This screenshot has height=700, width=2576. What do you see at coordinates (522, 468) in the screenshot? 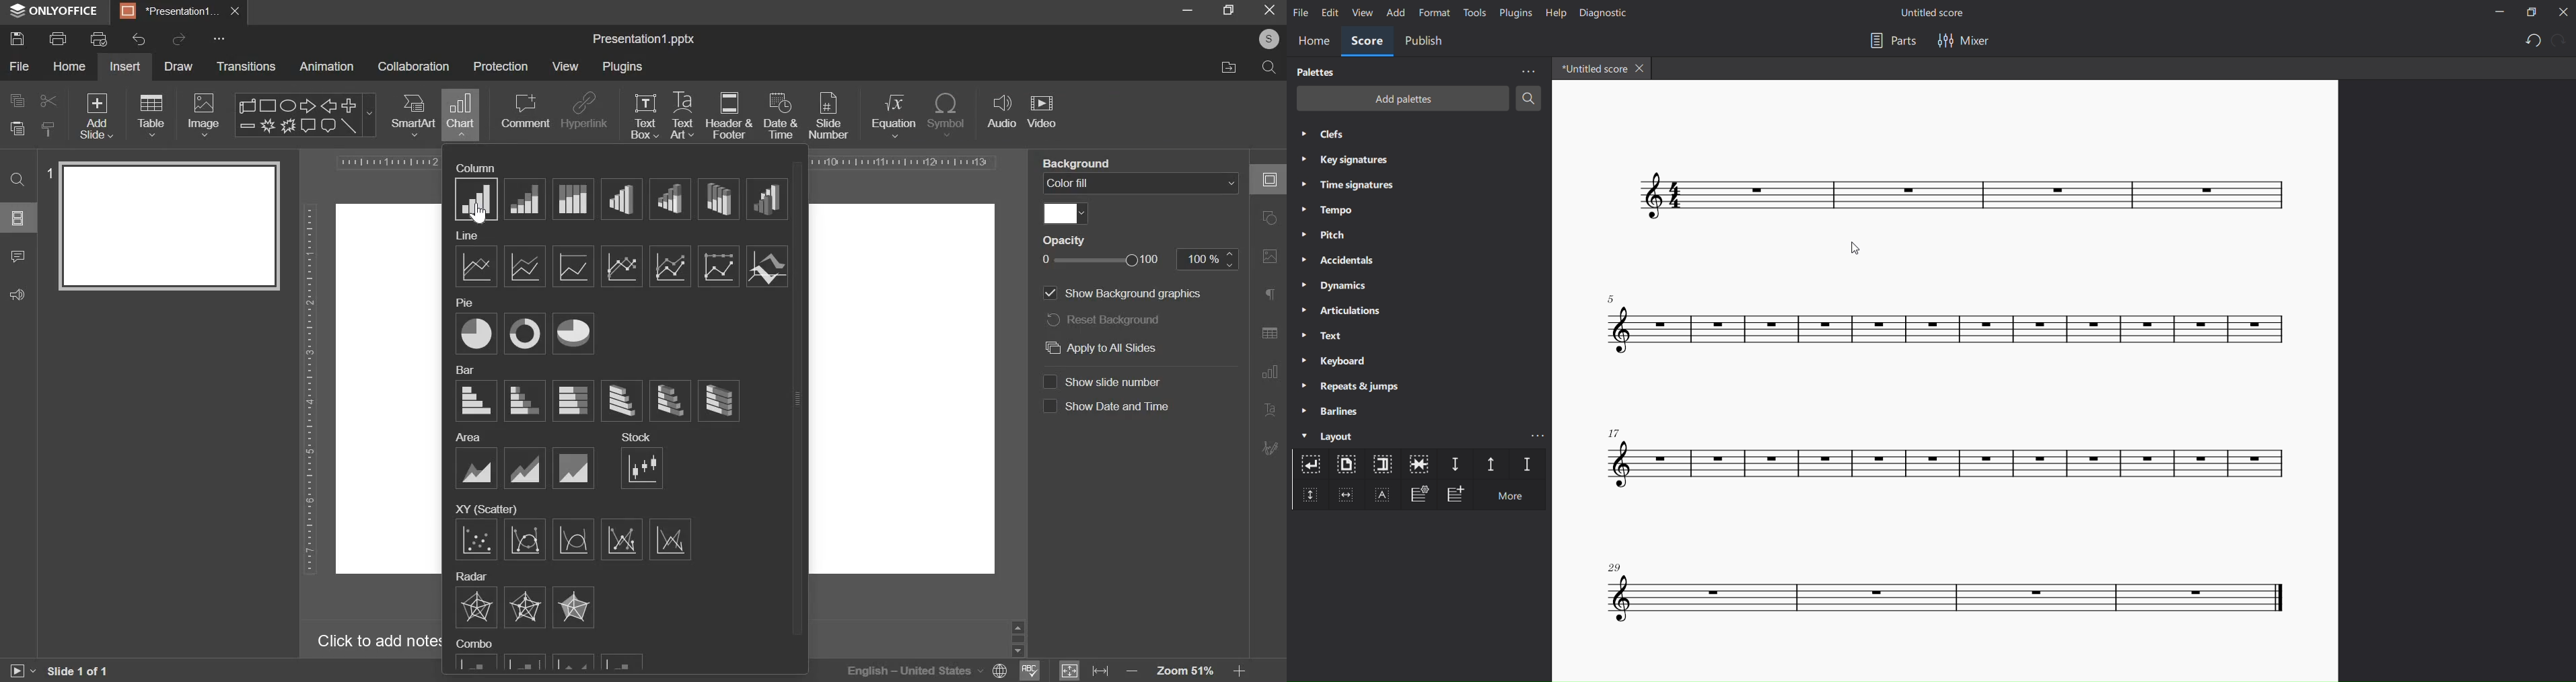
I see `area charts` at bounding box center [522, 468].